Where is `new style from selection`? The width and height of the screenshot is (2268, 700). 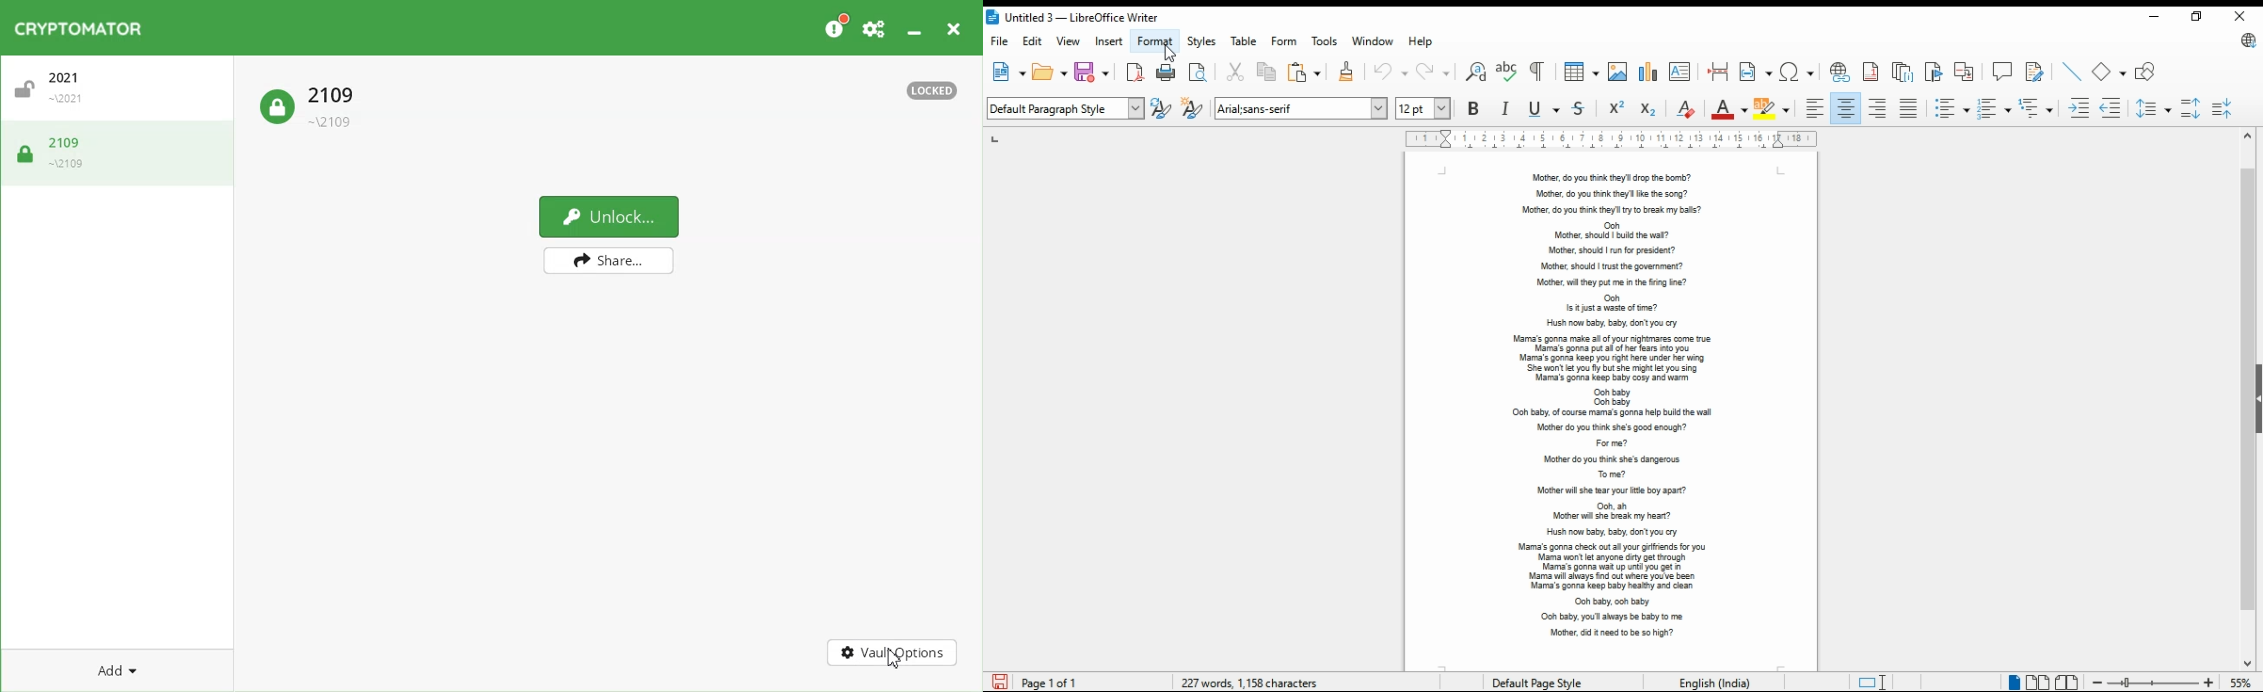 new style from selection is located at coordinates (1193, 108).